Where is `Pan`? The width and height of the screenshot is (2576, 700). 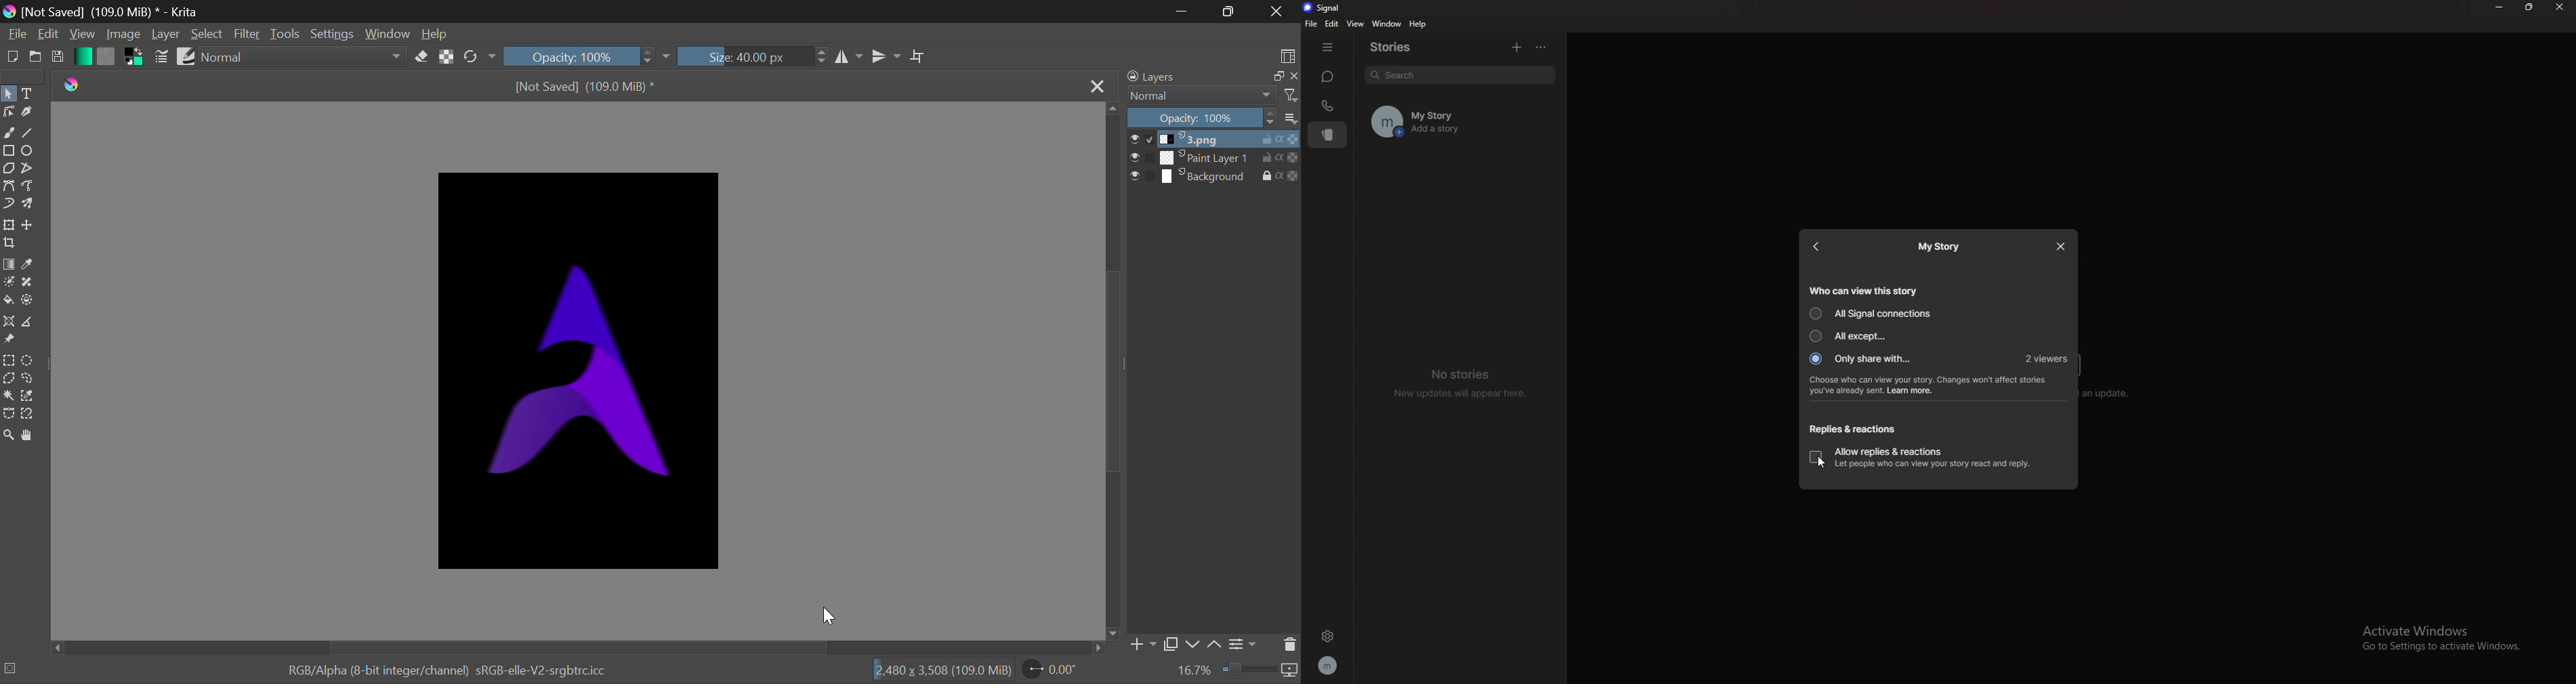
Pan is located at coordinates (33, 435).